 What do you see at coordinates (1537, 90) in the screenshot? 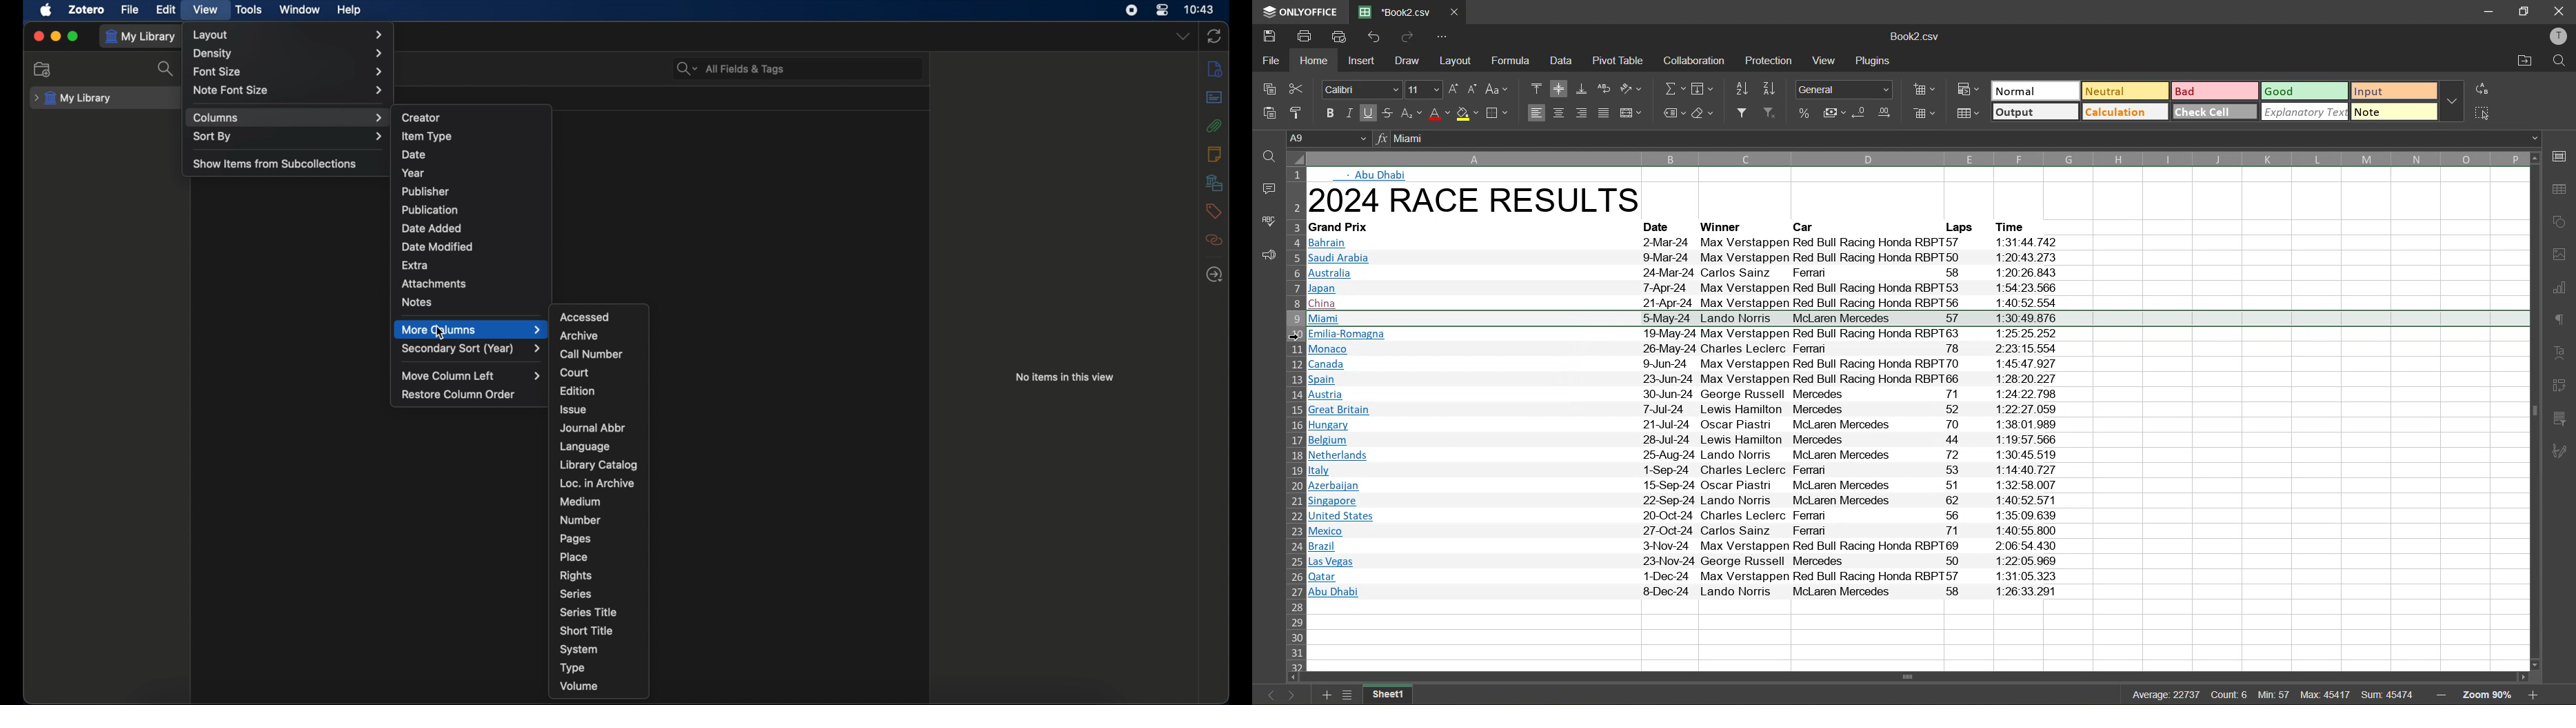
I see `align top` at bounding box center [1537, 90].